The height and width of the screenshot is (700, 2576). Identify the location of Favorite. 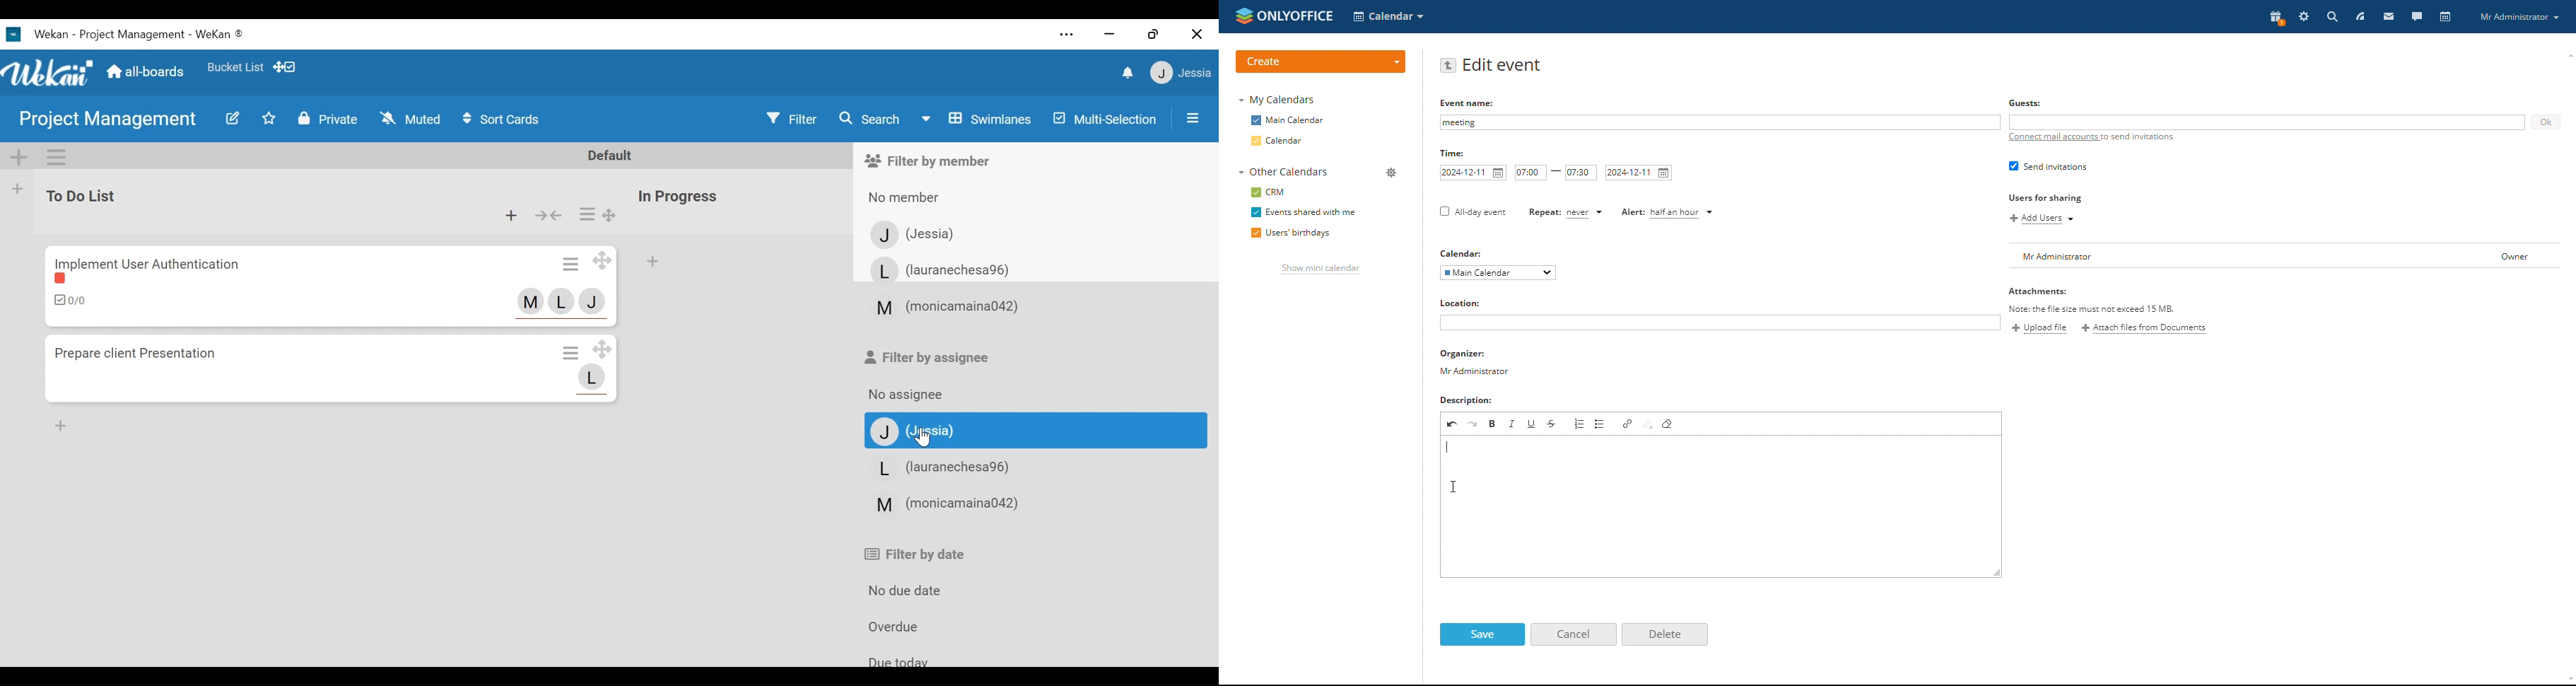
(234, 67).